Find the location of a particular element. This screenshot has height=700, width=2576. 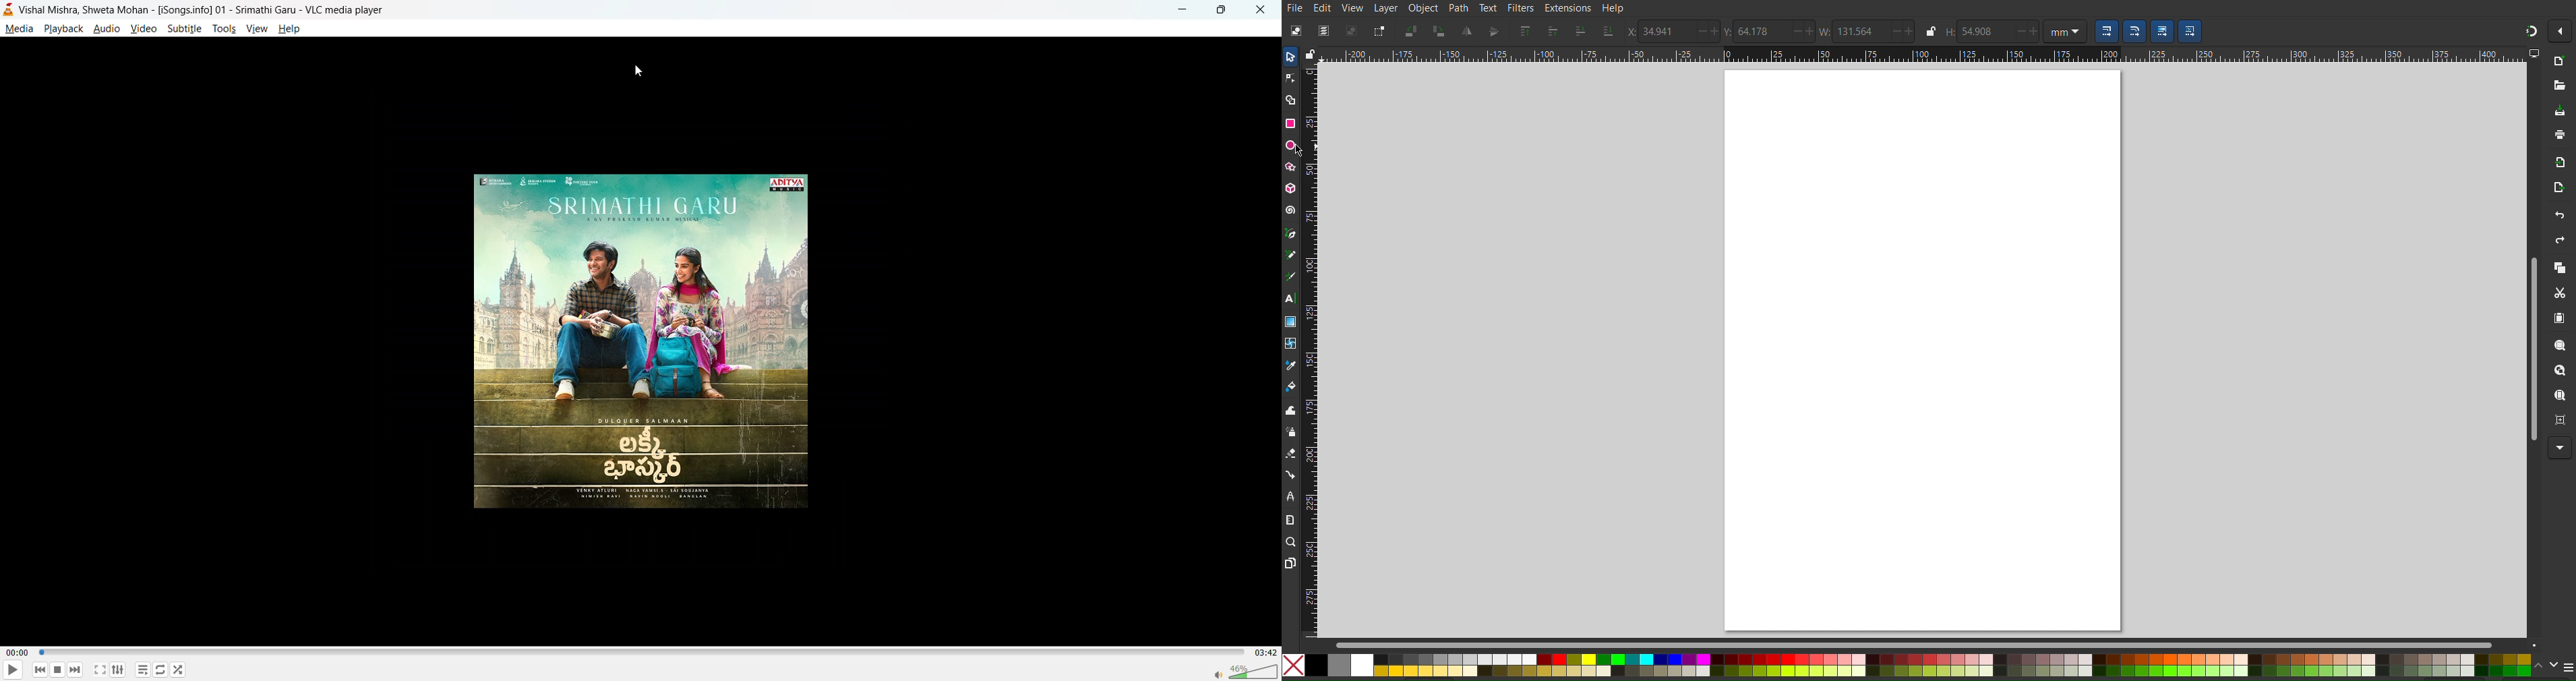

Selection Setting is located at coordinates (2190, 31).